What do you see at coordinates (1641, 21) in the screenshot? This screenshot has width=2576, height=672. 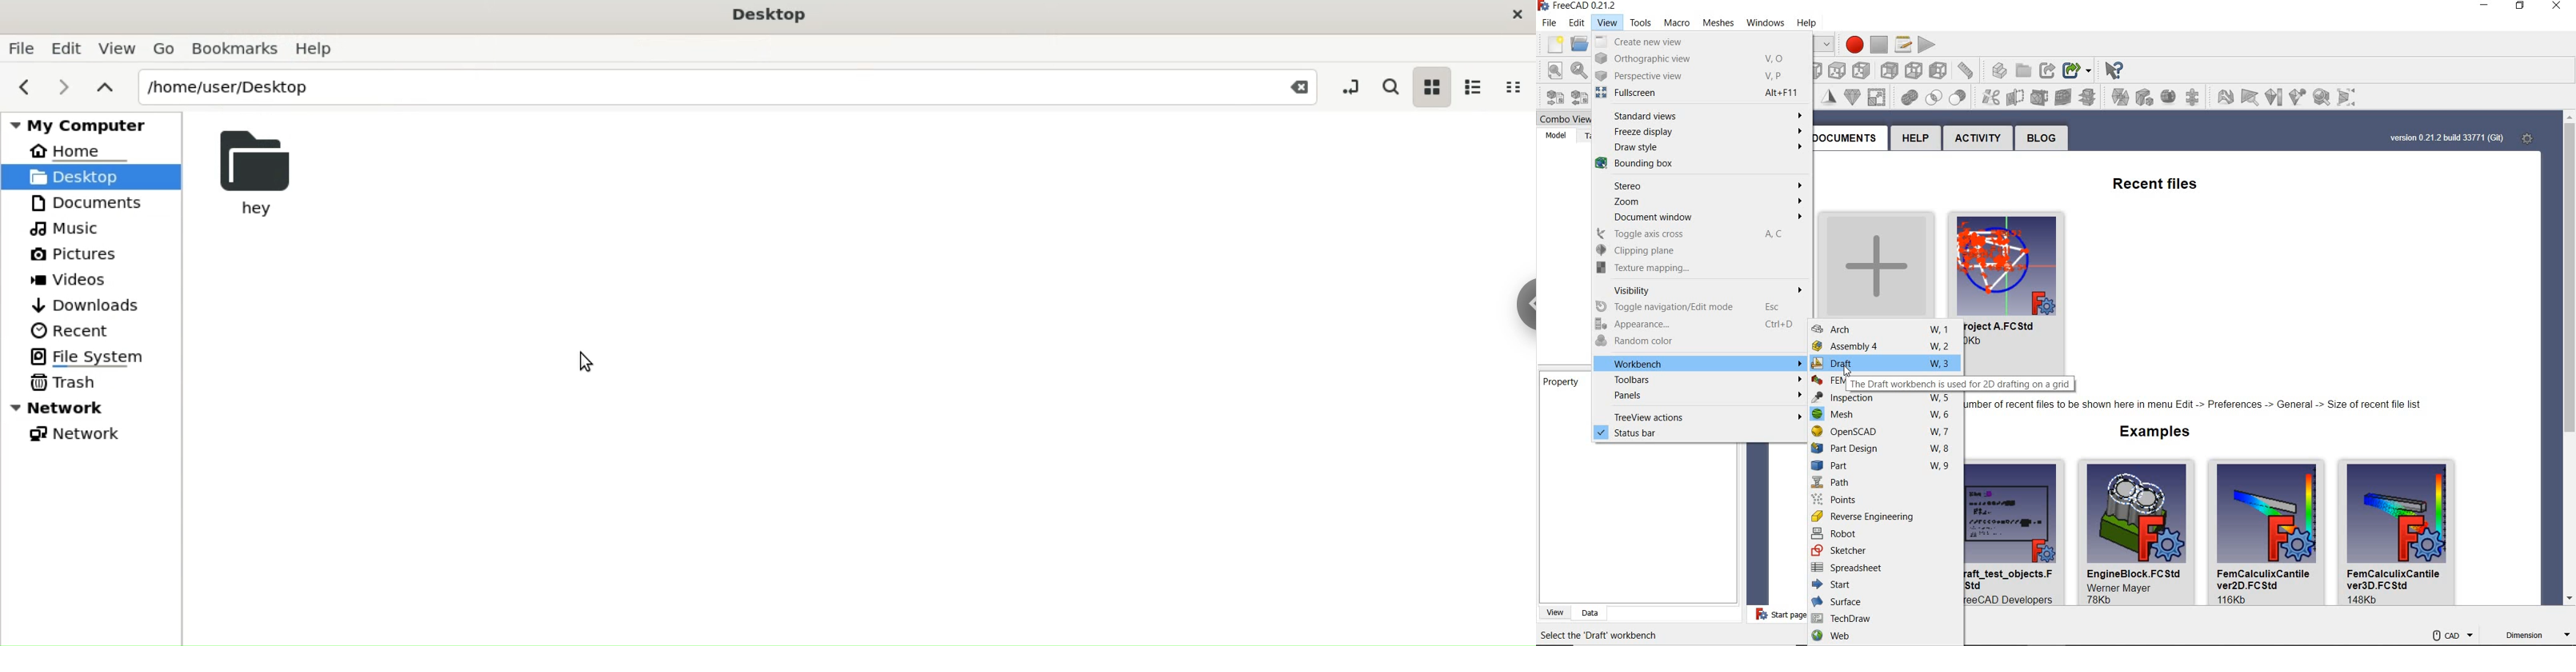 I see `tools` at bounding box center [1641, 21].